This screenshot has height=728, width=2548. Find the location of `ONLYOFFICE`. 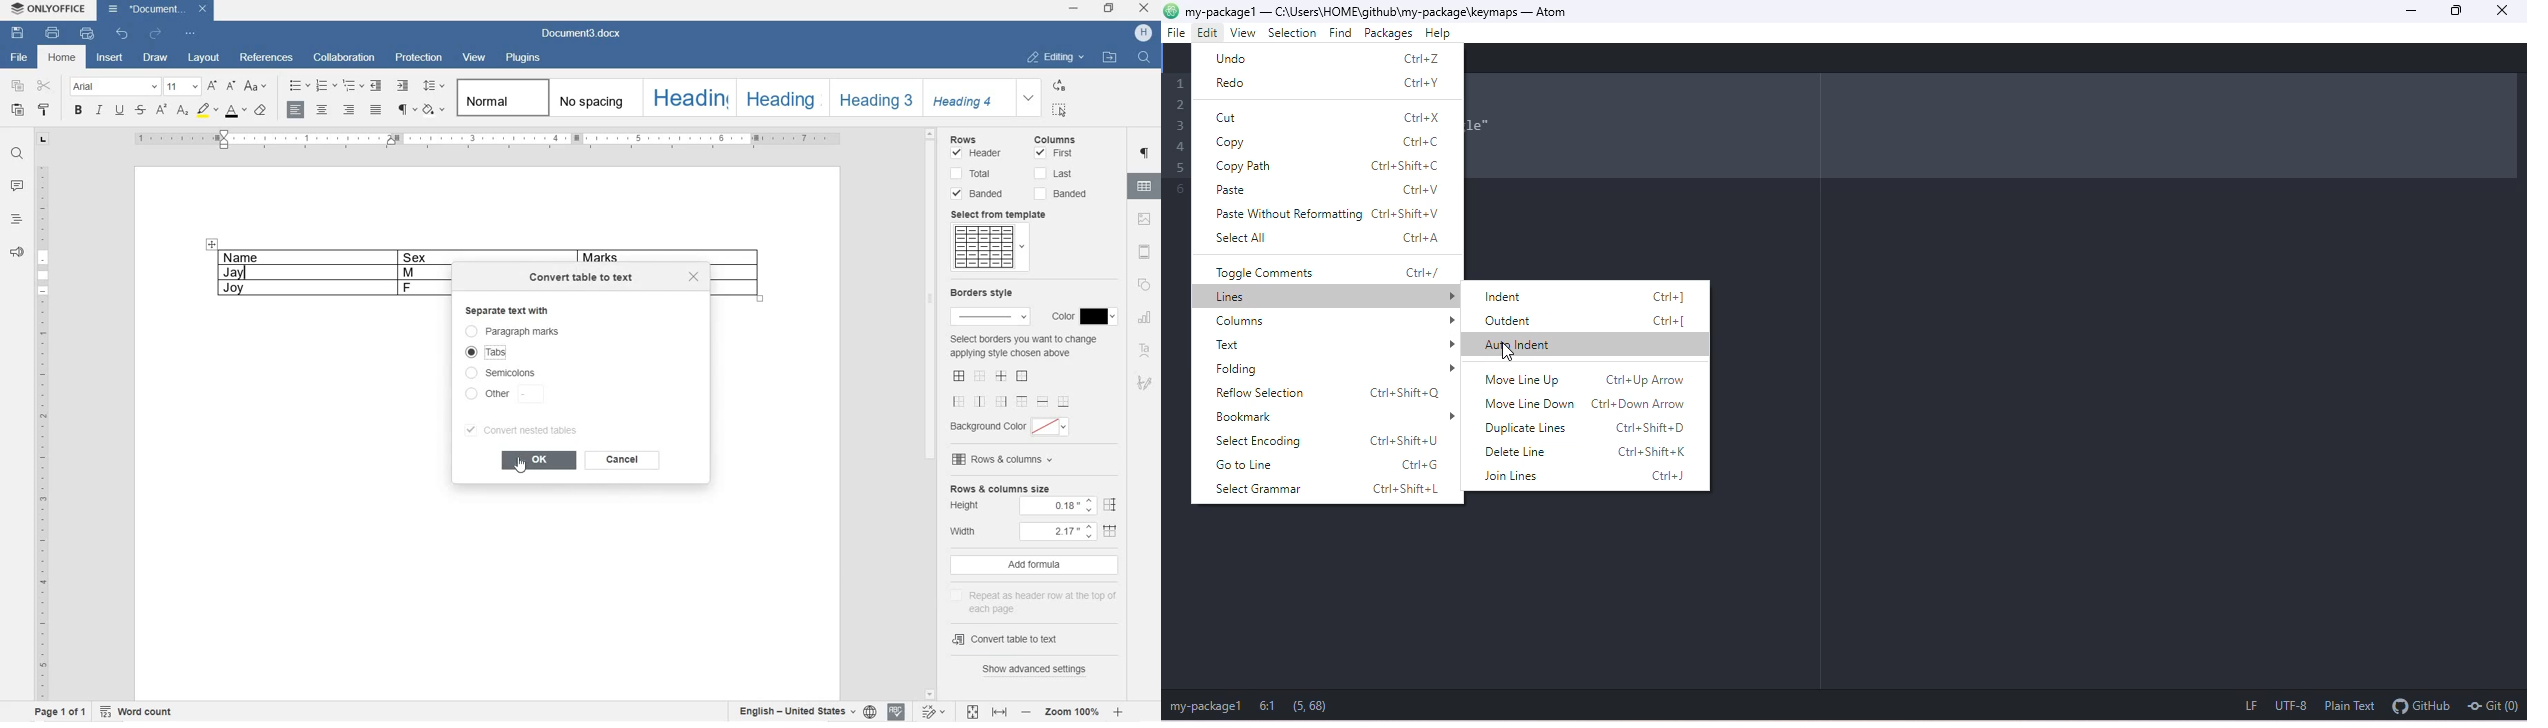

ONLYOFFICE is located at coordinates (59, 10).